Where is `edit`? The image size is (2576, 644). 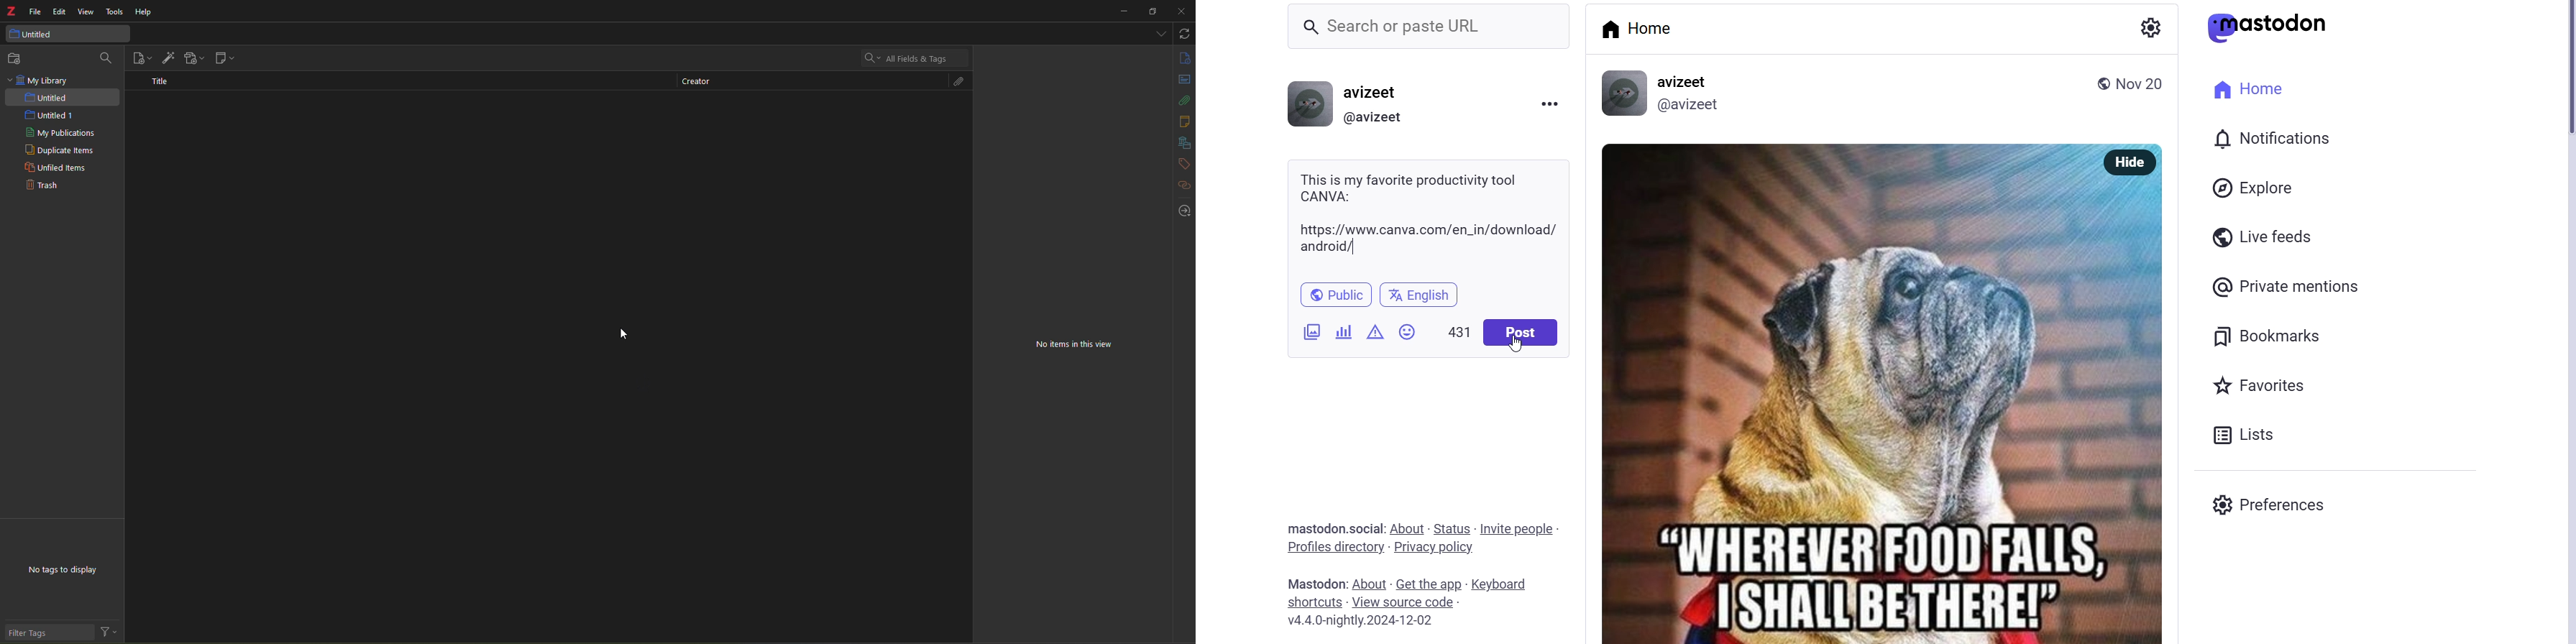 edit is located at coordinates (59, 11).